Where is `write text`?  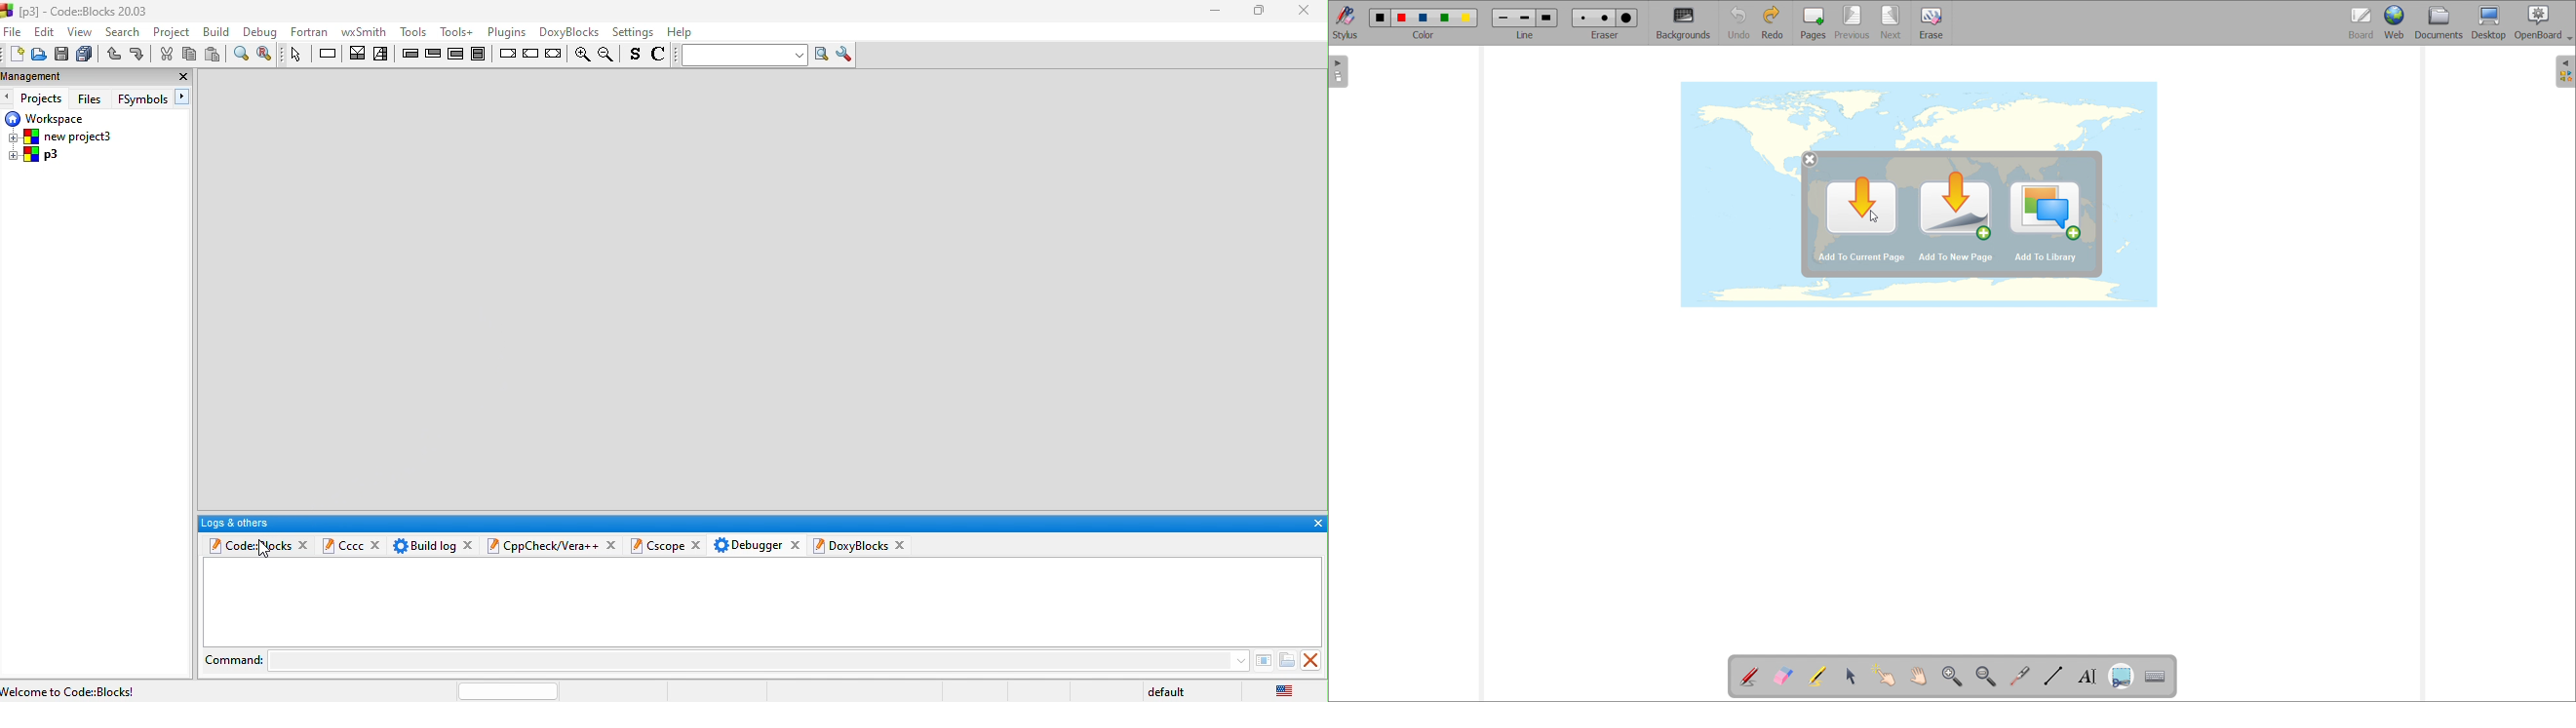
write text is located at coordinates (2087, 677).